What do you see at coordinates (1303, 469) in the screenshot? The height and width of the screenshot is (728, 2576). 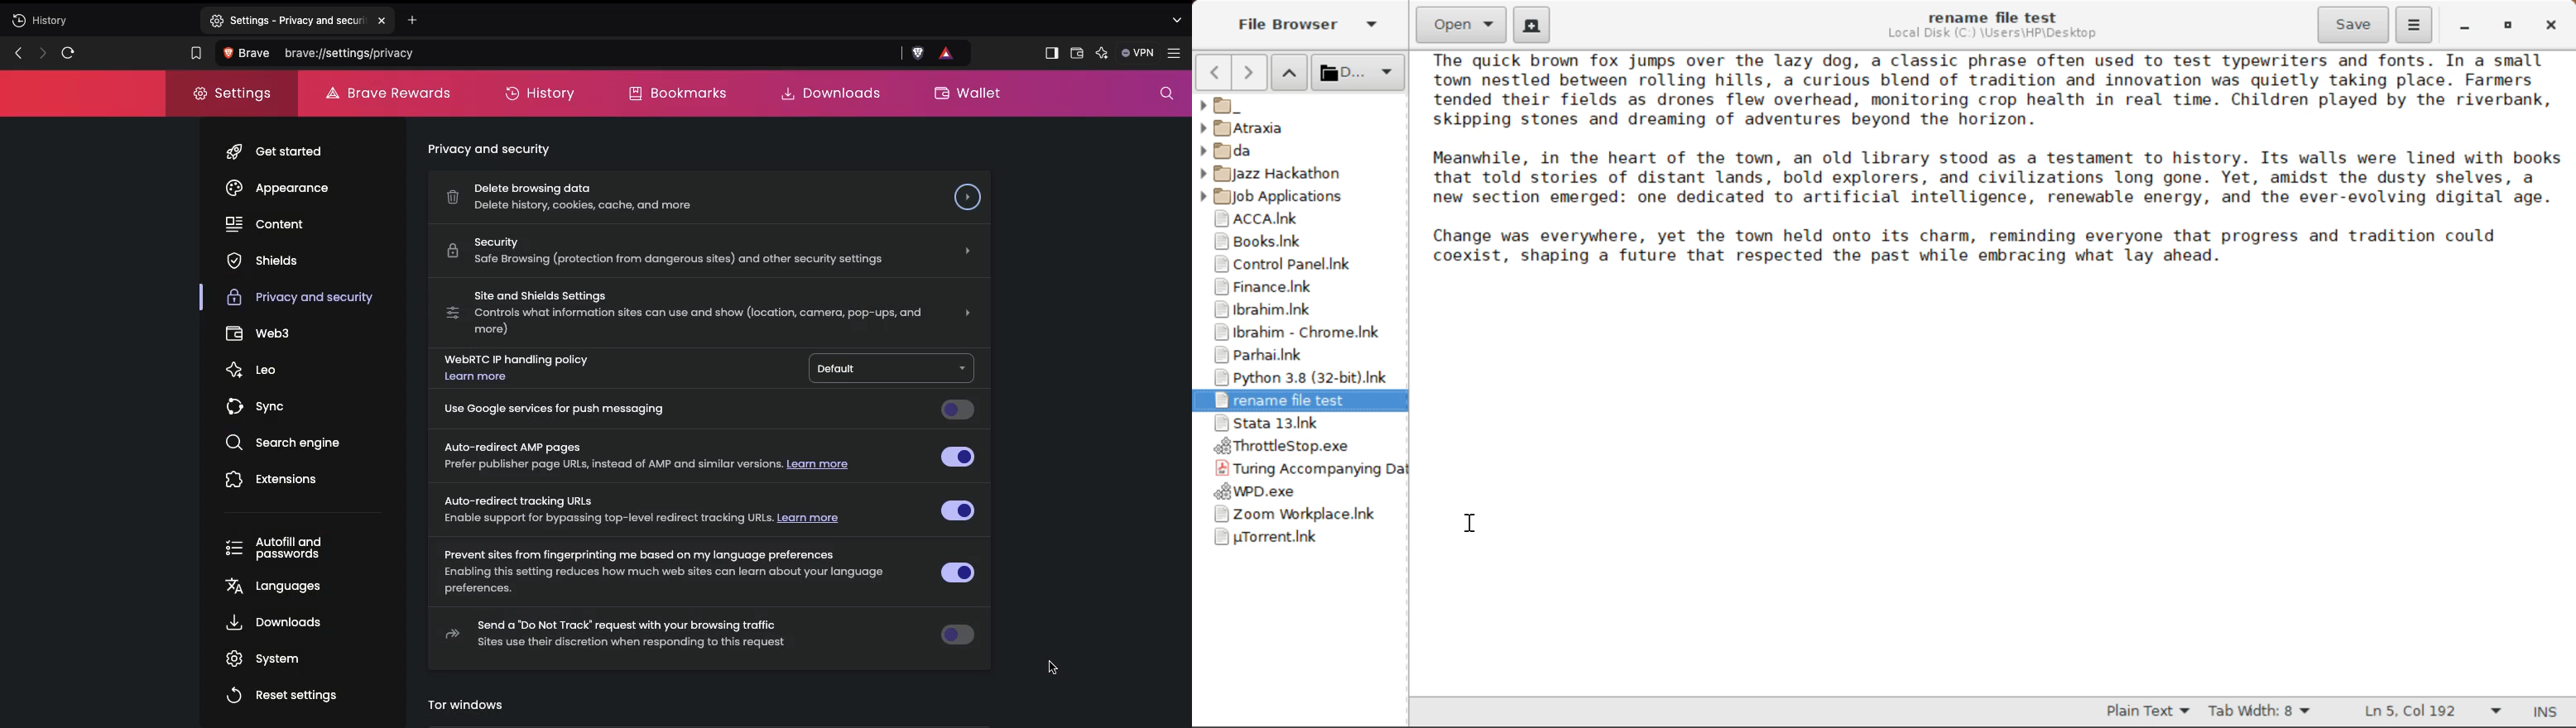 I see `Turing Accompanying Data File` at bounding box center [1303, 469].